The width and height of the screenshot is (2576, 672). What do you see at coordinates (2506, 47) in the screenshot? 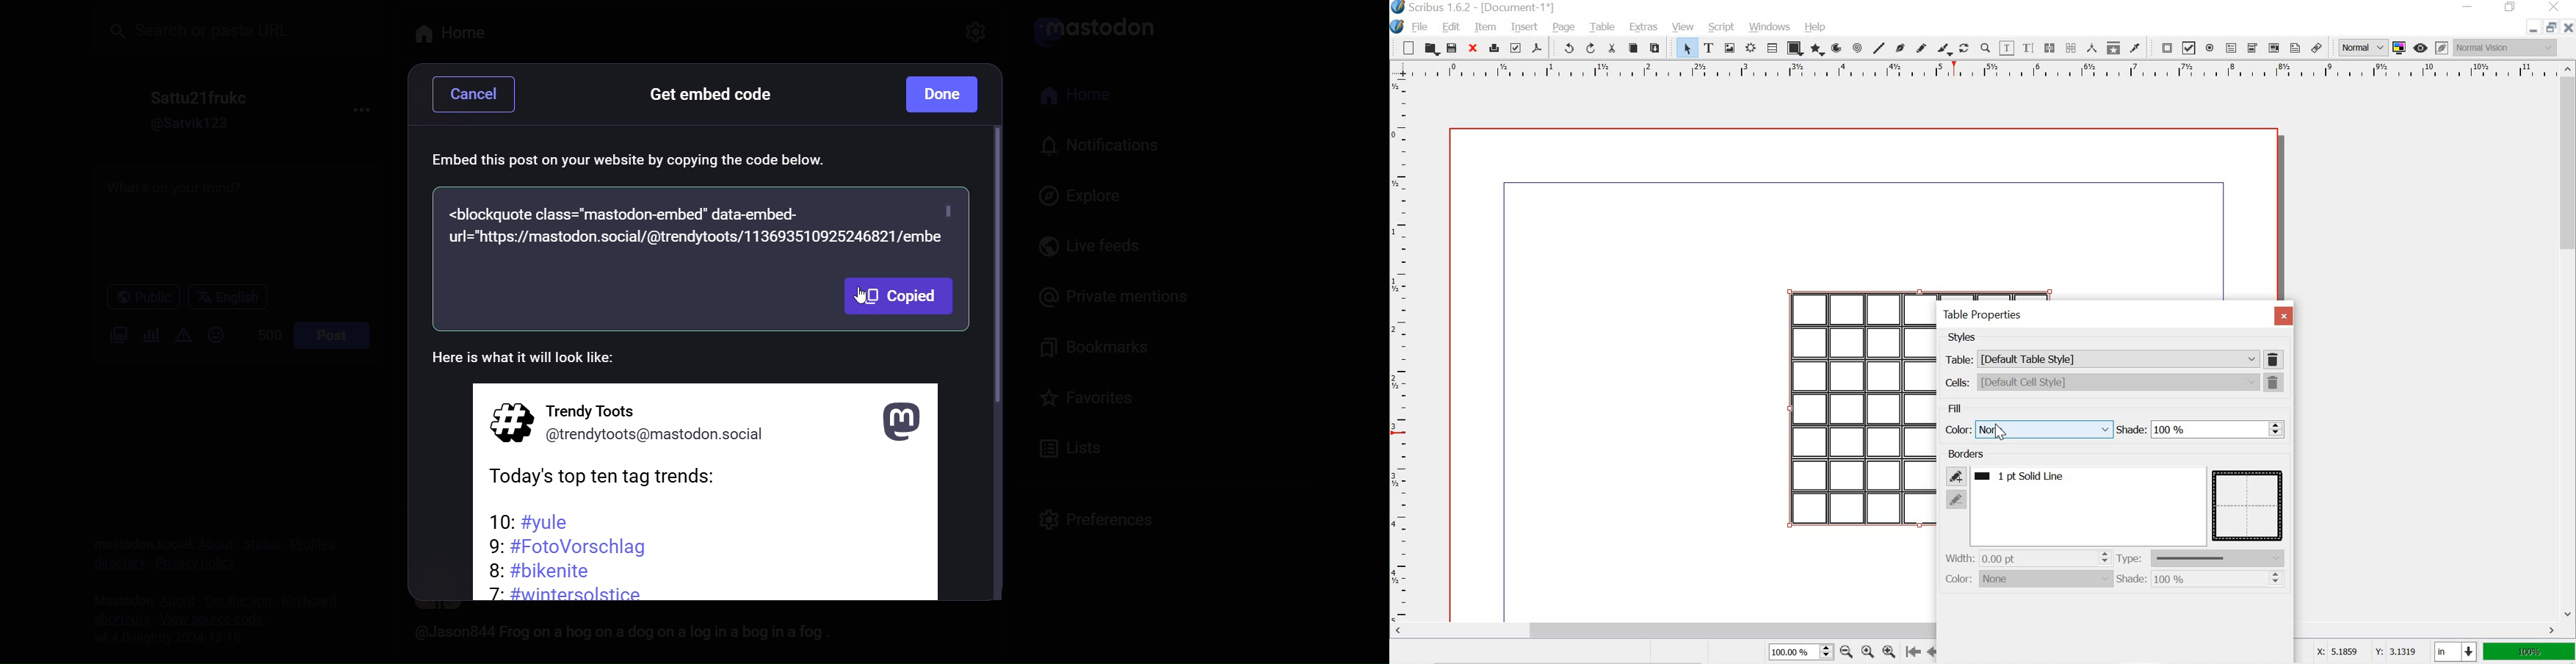
I see `normal vision` at bounding box center [2506, 47].